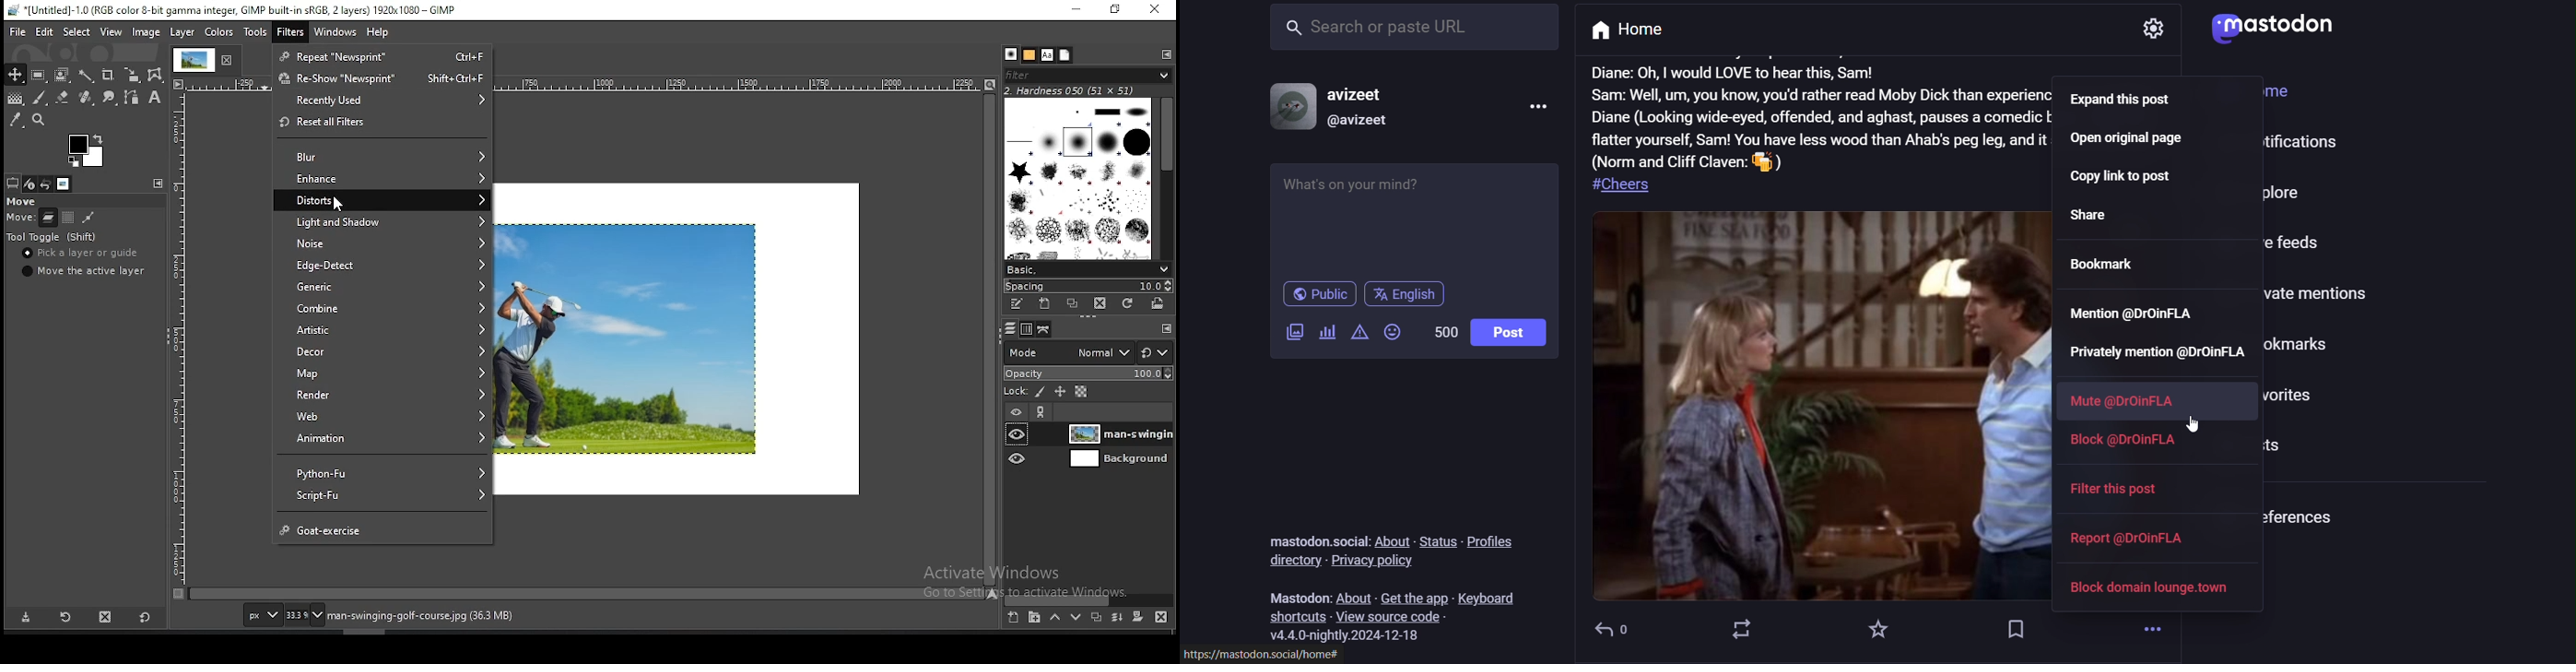 The image size is (2576, 672). Describe the element at coordinates (1048, 55) in the screenshot. I see `fonts` at that location.